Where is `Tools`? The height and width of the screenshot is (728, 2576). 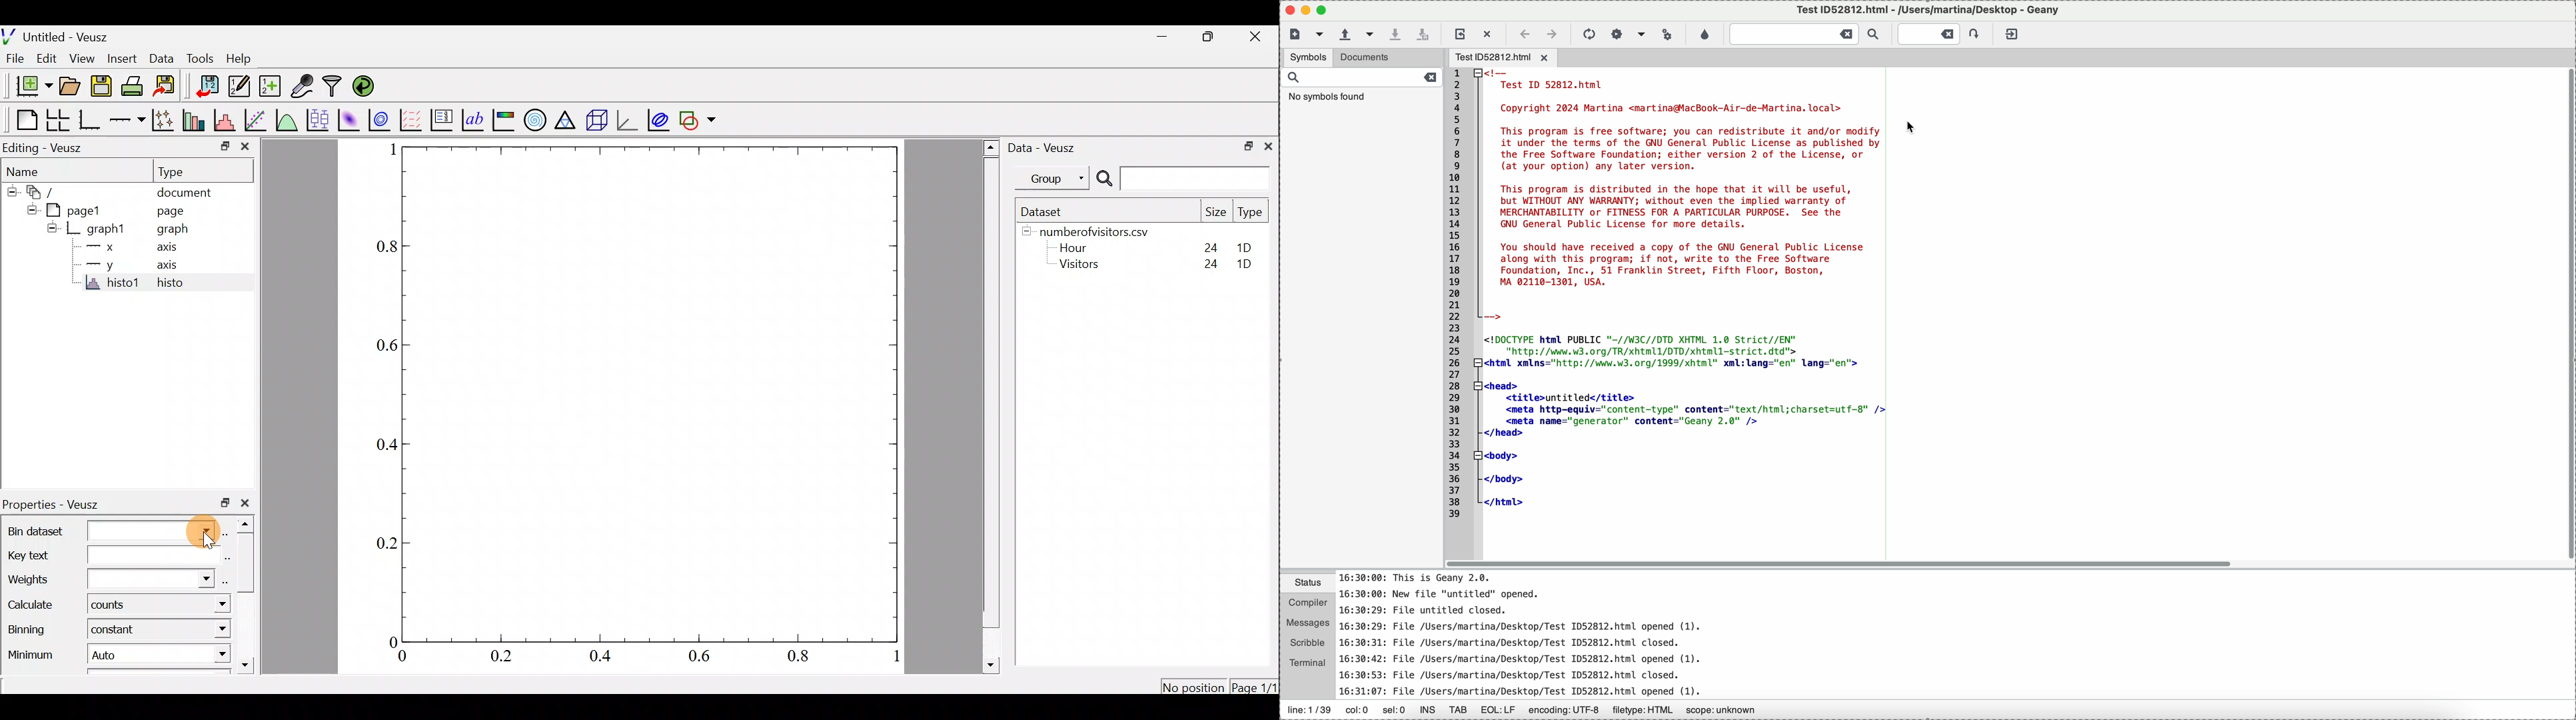 Tools is located at coordinates (203, 59).